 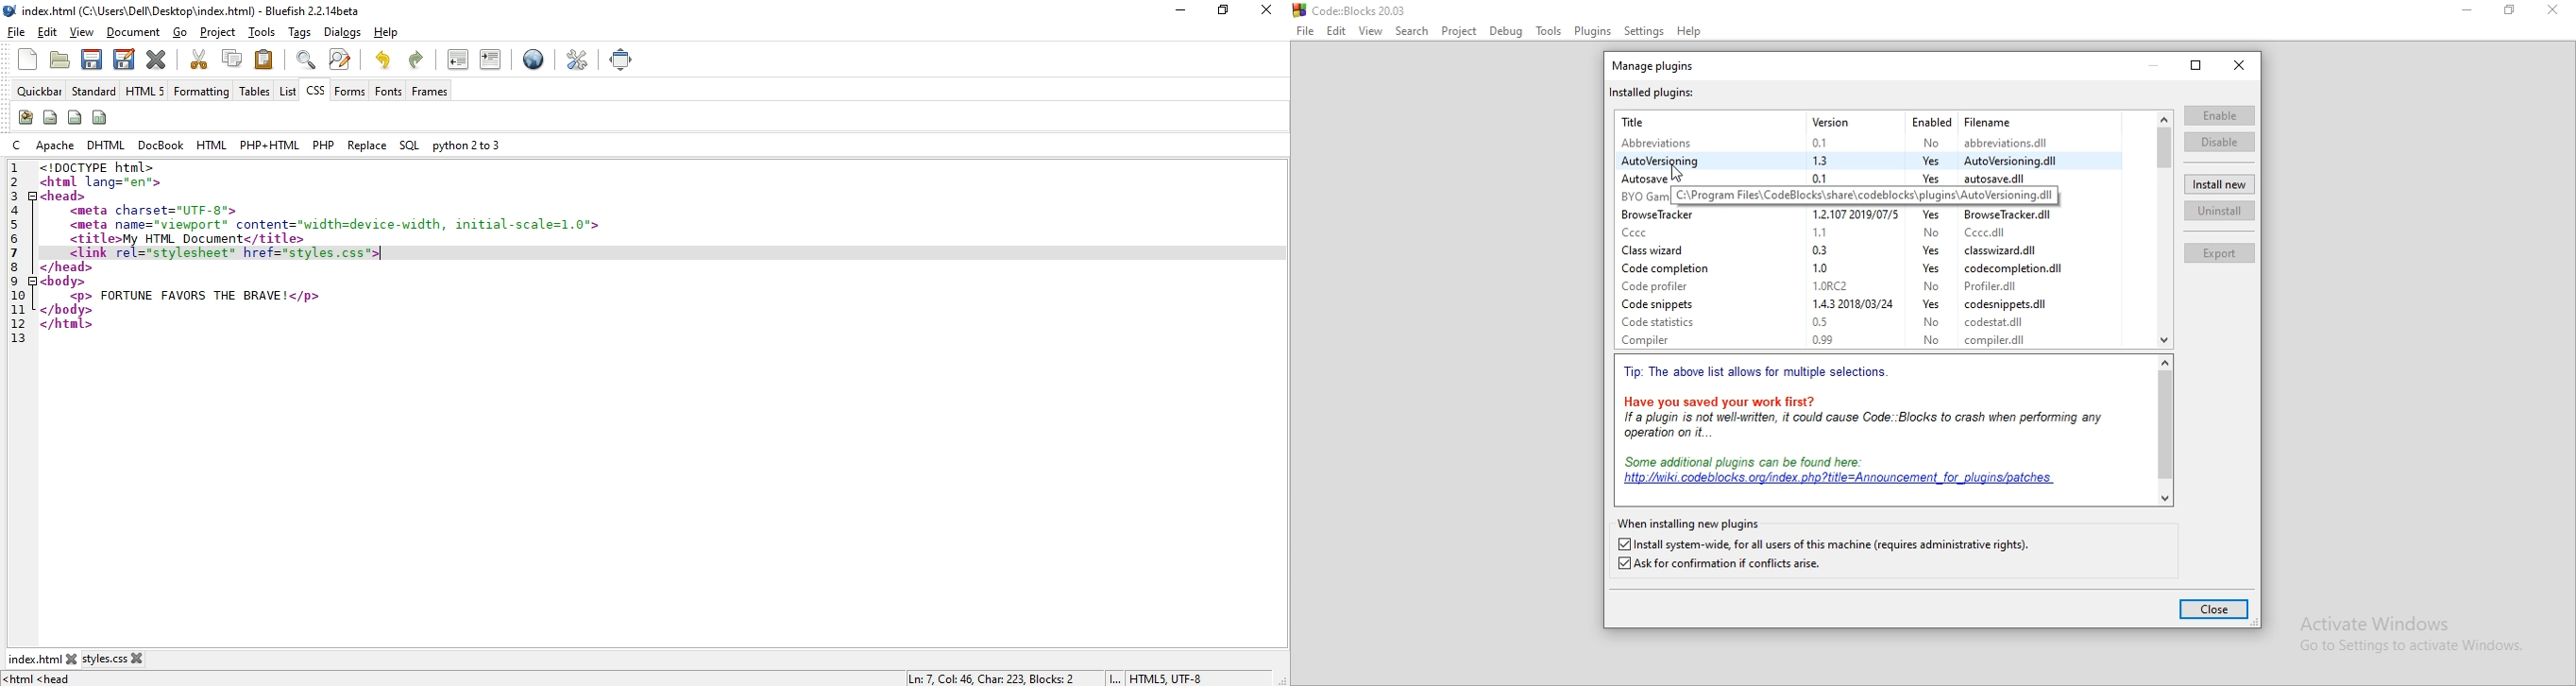 I want to click on help, so click(x=385, y=33).